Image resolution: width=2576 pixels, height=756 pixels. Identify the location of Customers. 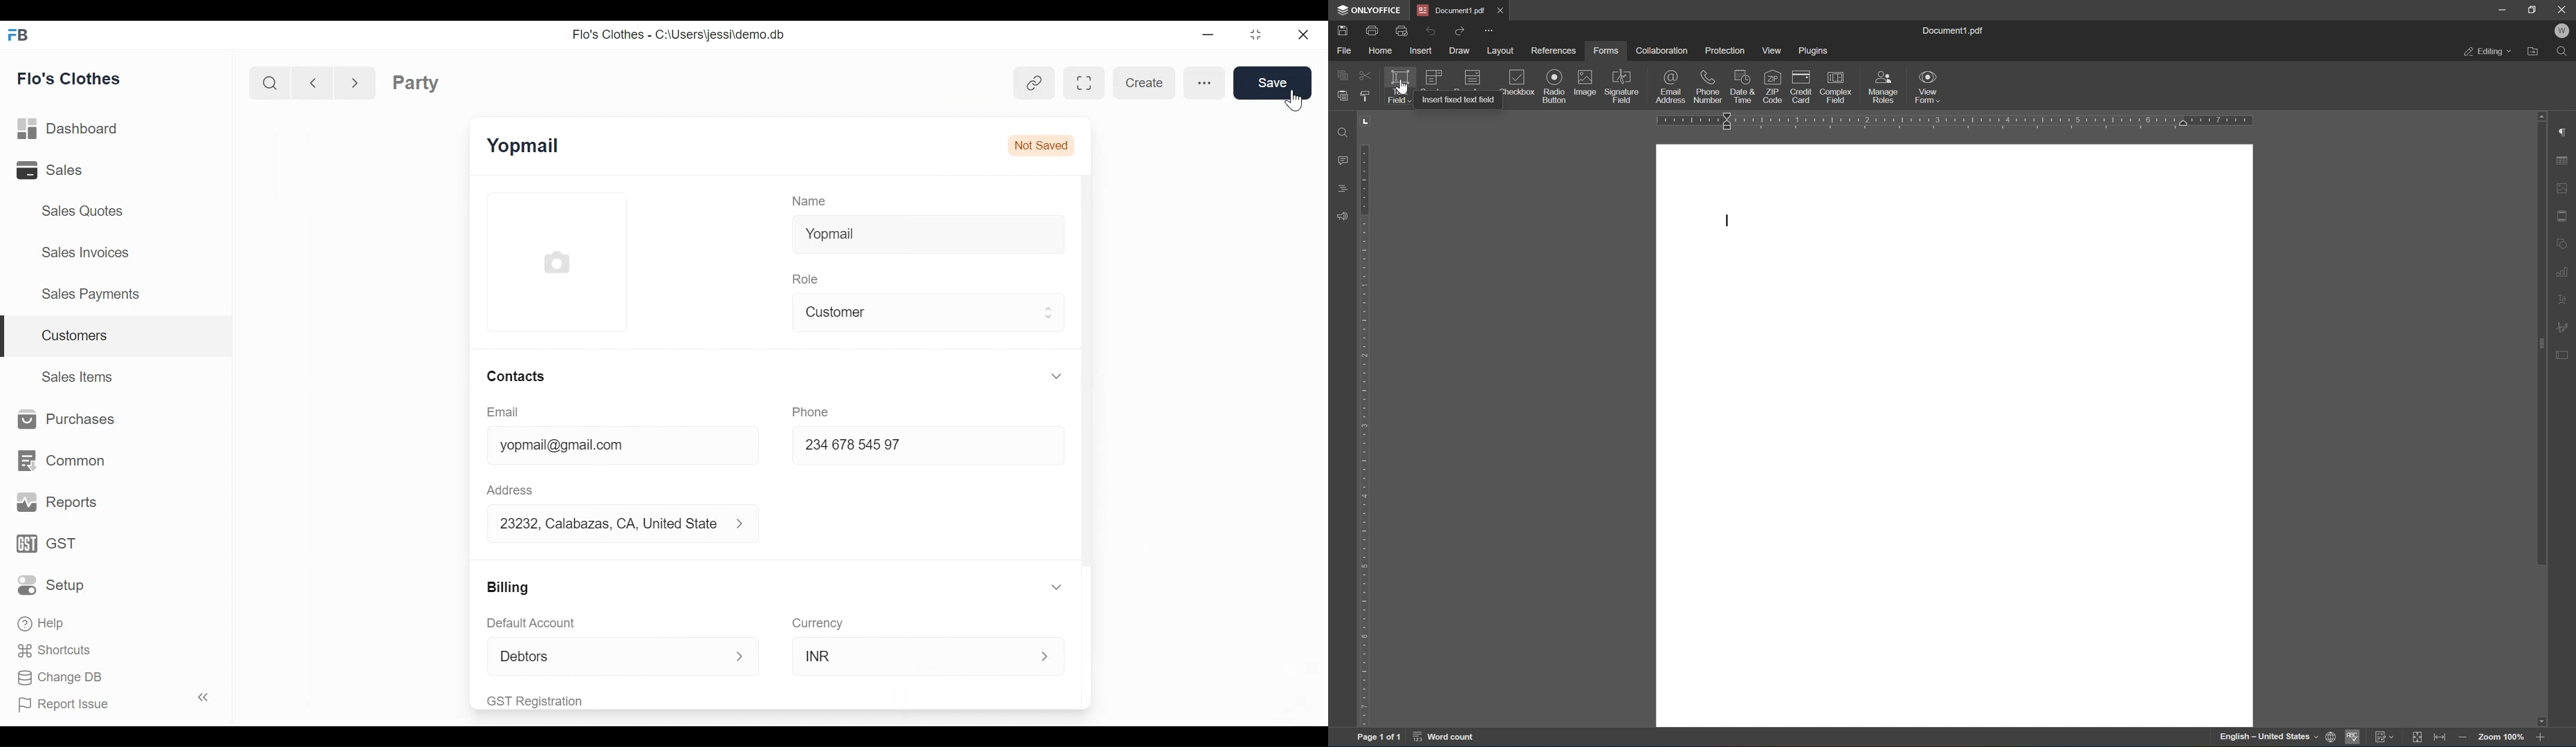
(118, 337).